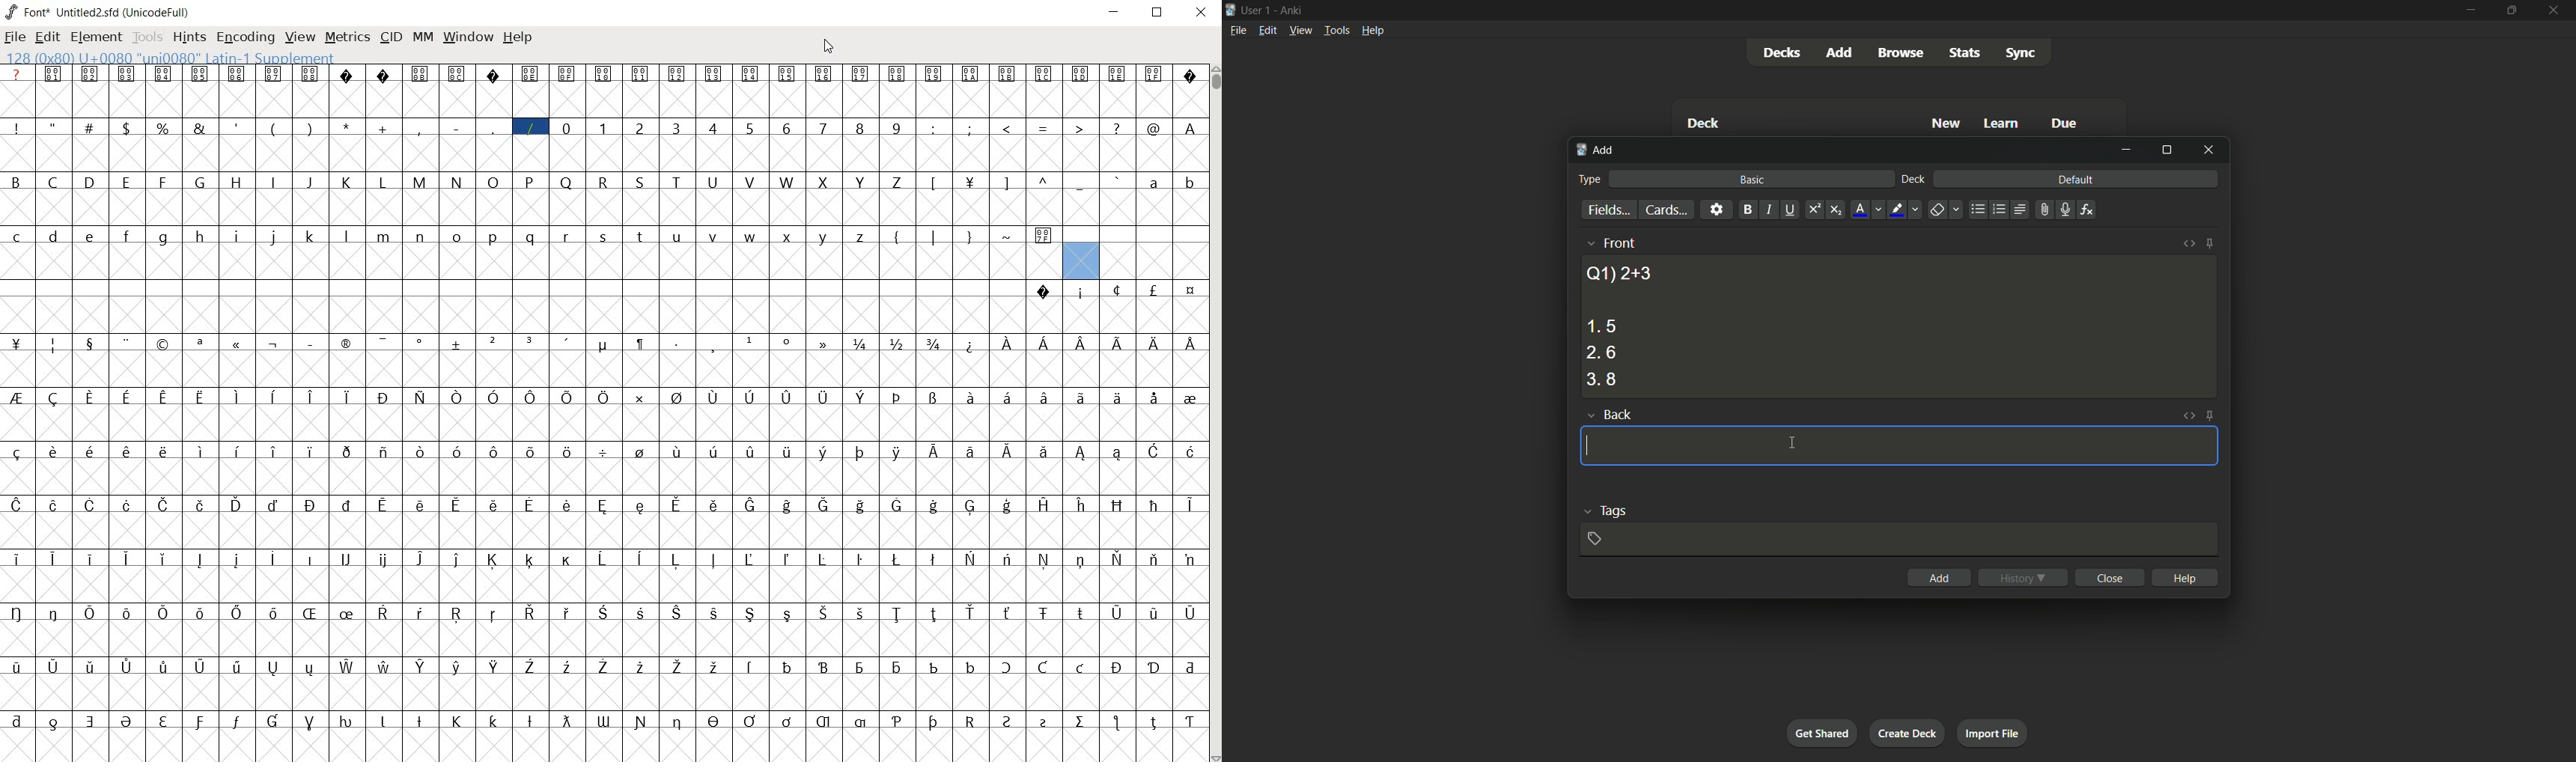 This screenshot has height=784, width=2576. What do you see at coordinates (1781, 53) in the screenshot?
I see `decks` at bounding box center [1781, 53].